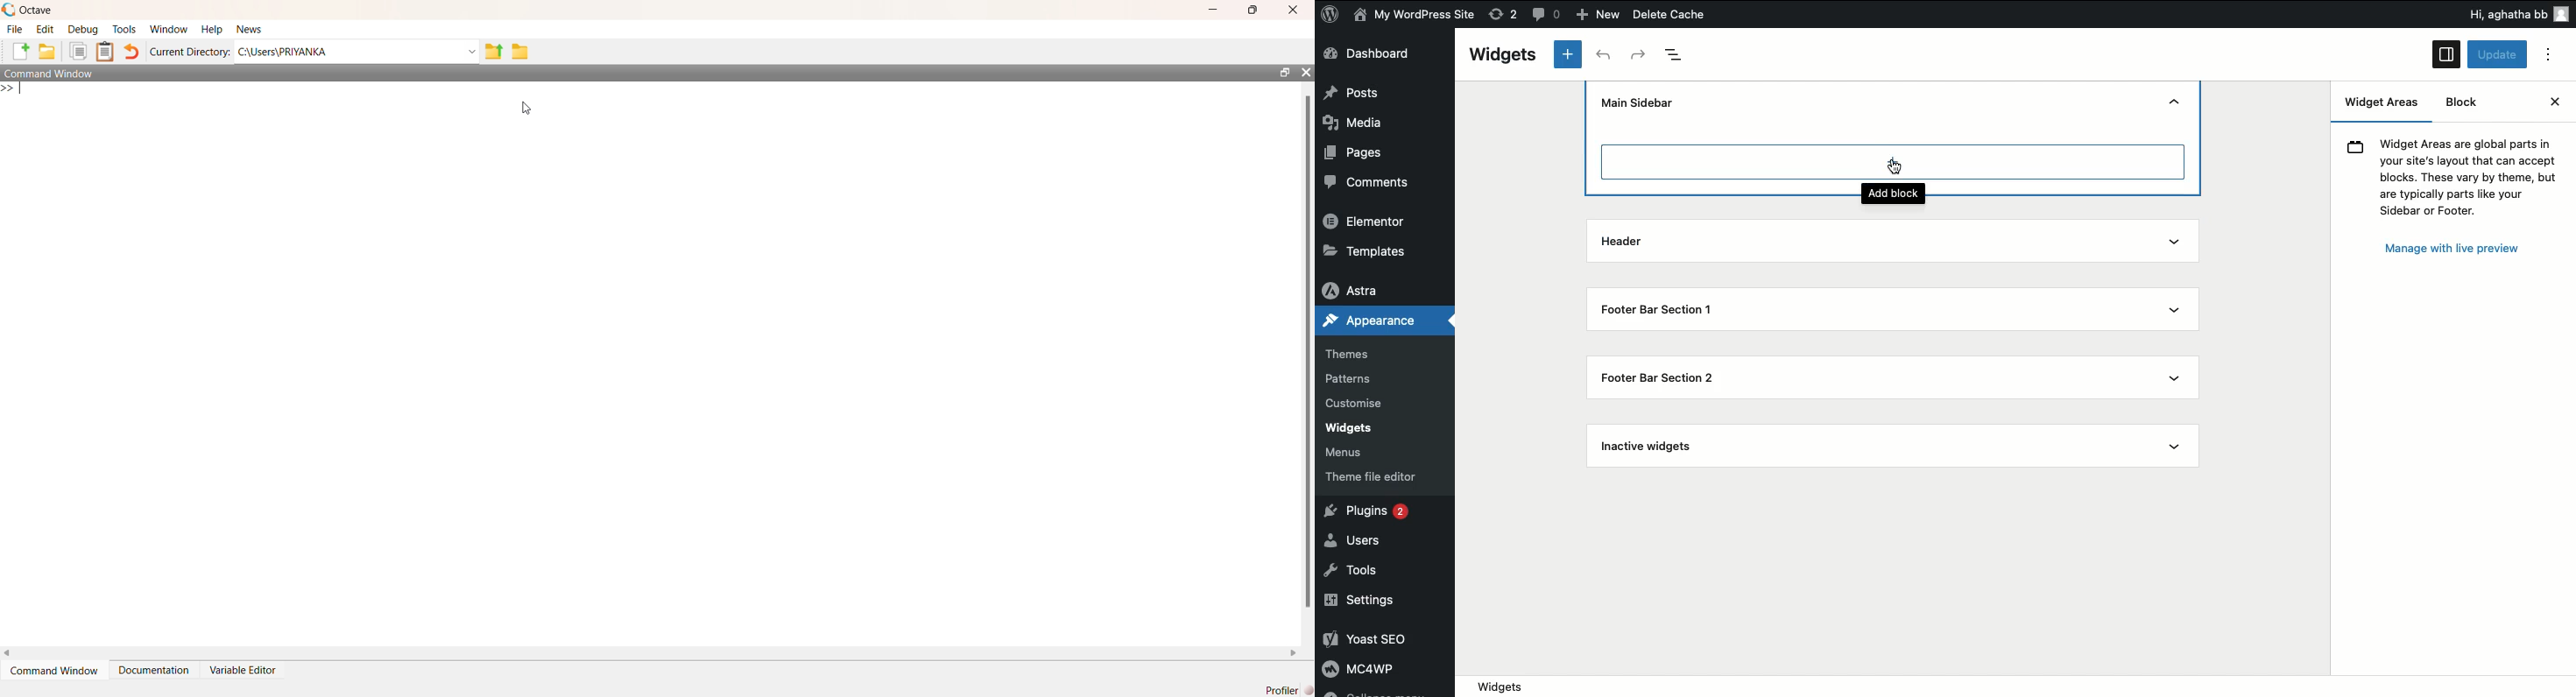 This screenshot has width=2576, height=700. Describe the element at coordinates (1500, 13) in the screenshot. I see `rework` at that location.